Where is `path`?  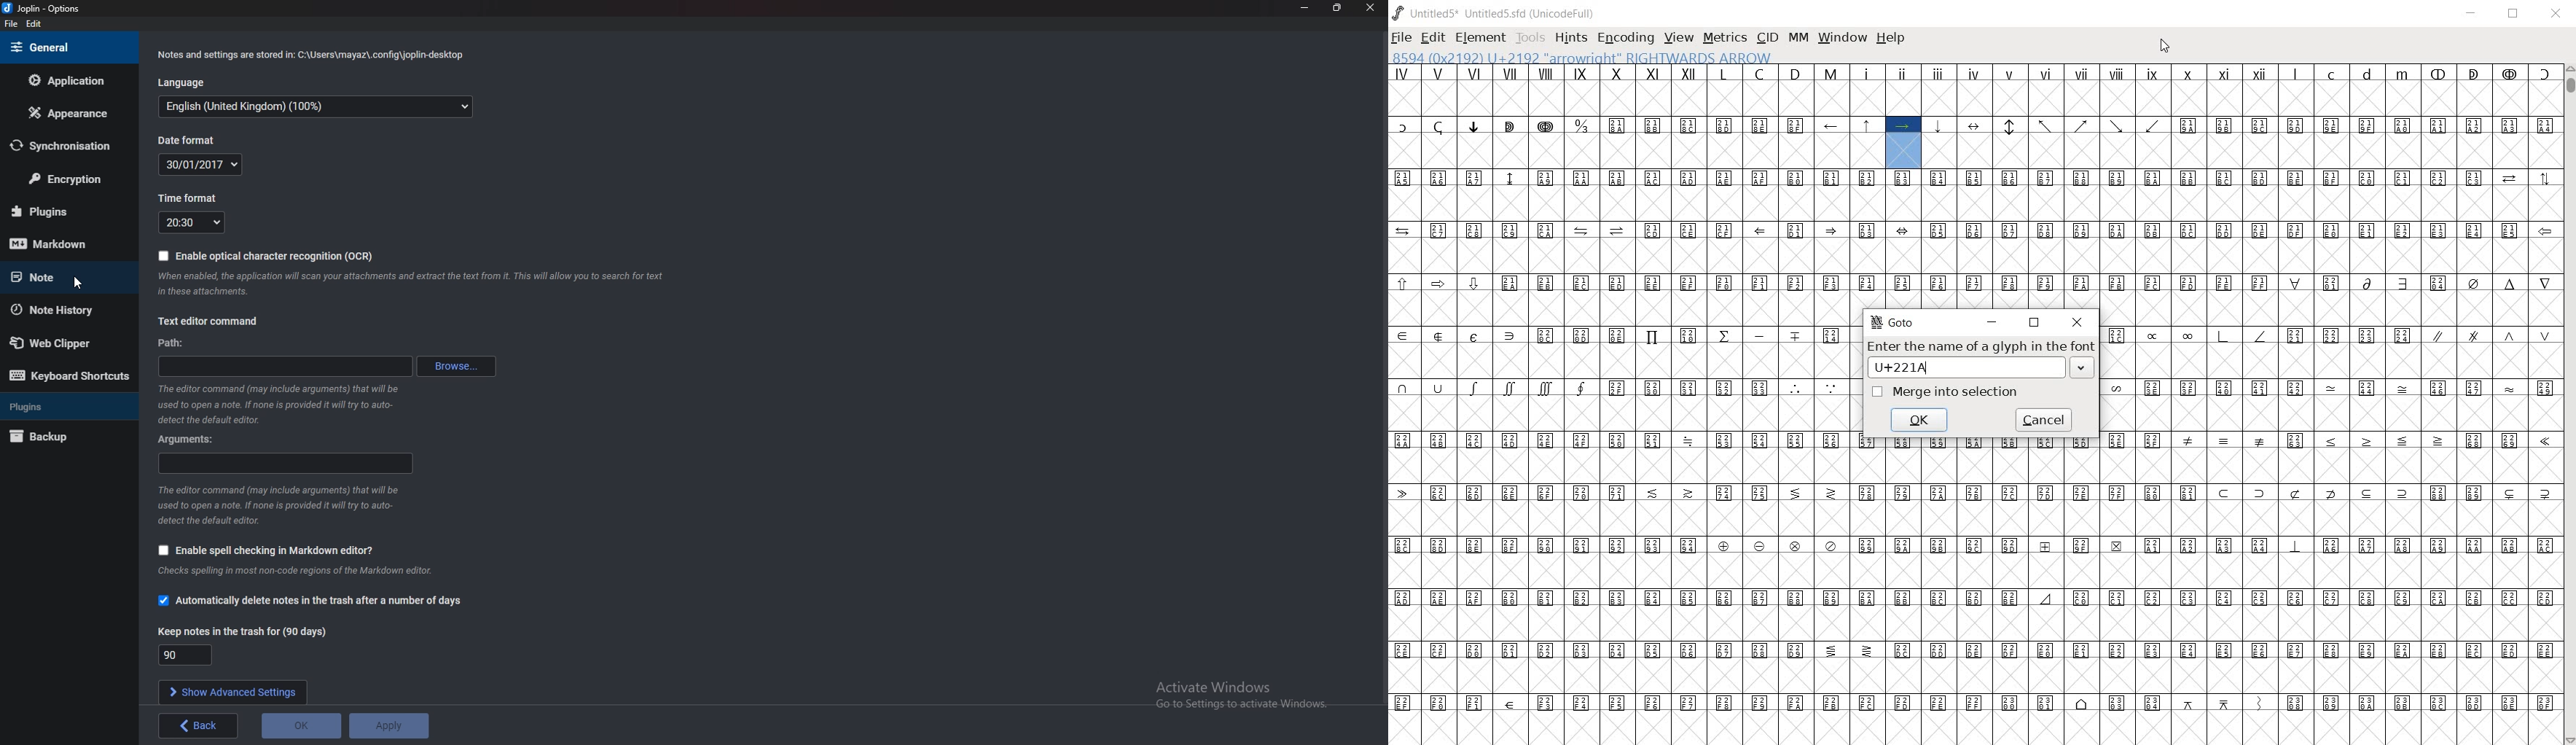 path is located at coordinates (285, 366).